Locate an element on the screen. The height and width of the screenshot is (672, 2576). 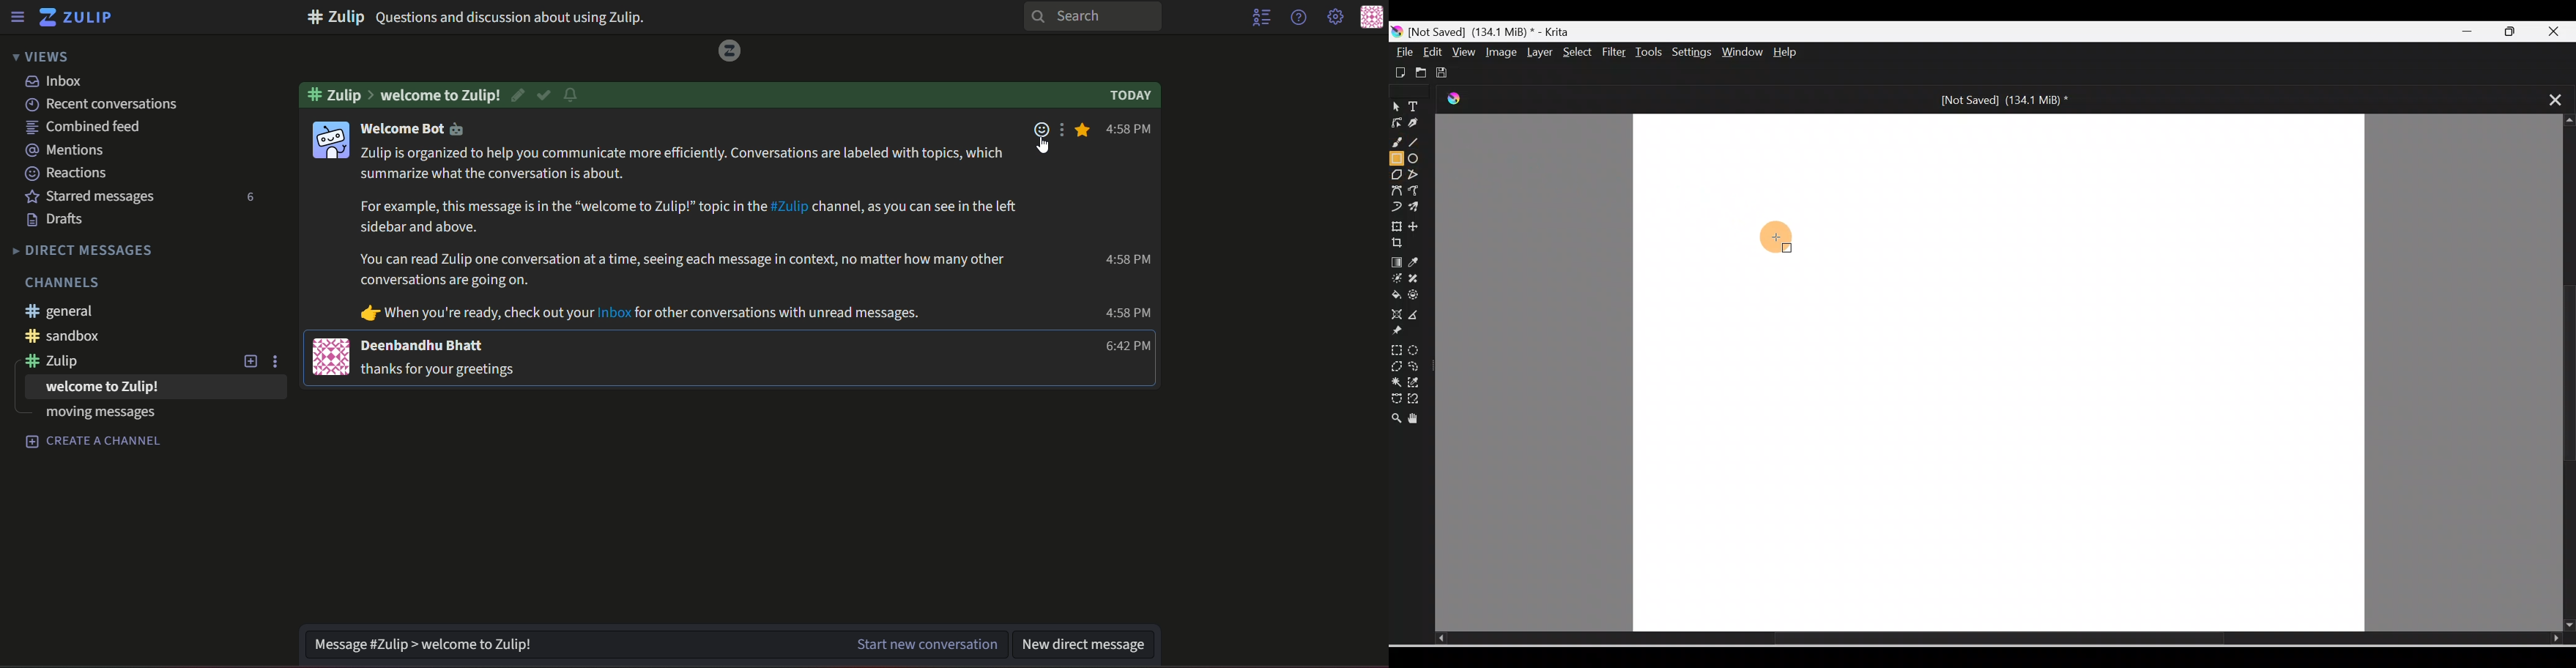
Zulip is organised to help you communicate more efficiently. Conversations are labelled with topics with summarise what the conversation is about. For example, this message is in the "welcome to Zulip" topic in the #zulip channel, as you can see the left side bar and above. You can read Zulip one conversation at a time, seeing each message in context, no matter how many other conversations are going on is located at coordinates (688, 215).